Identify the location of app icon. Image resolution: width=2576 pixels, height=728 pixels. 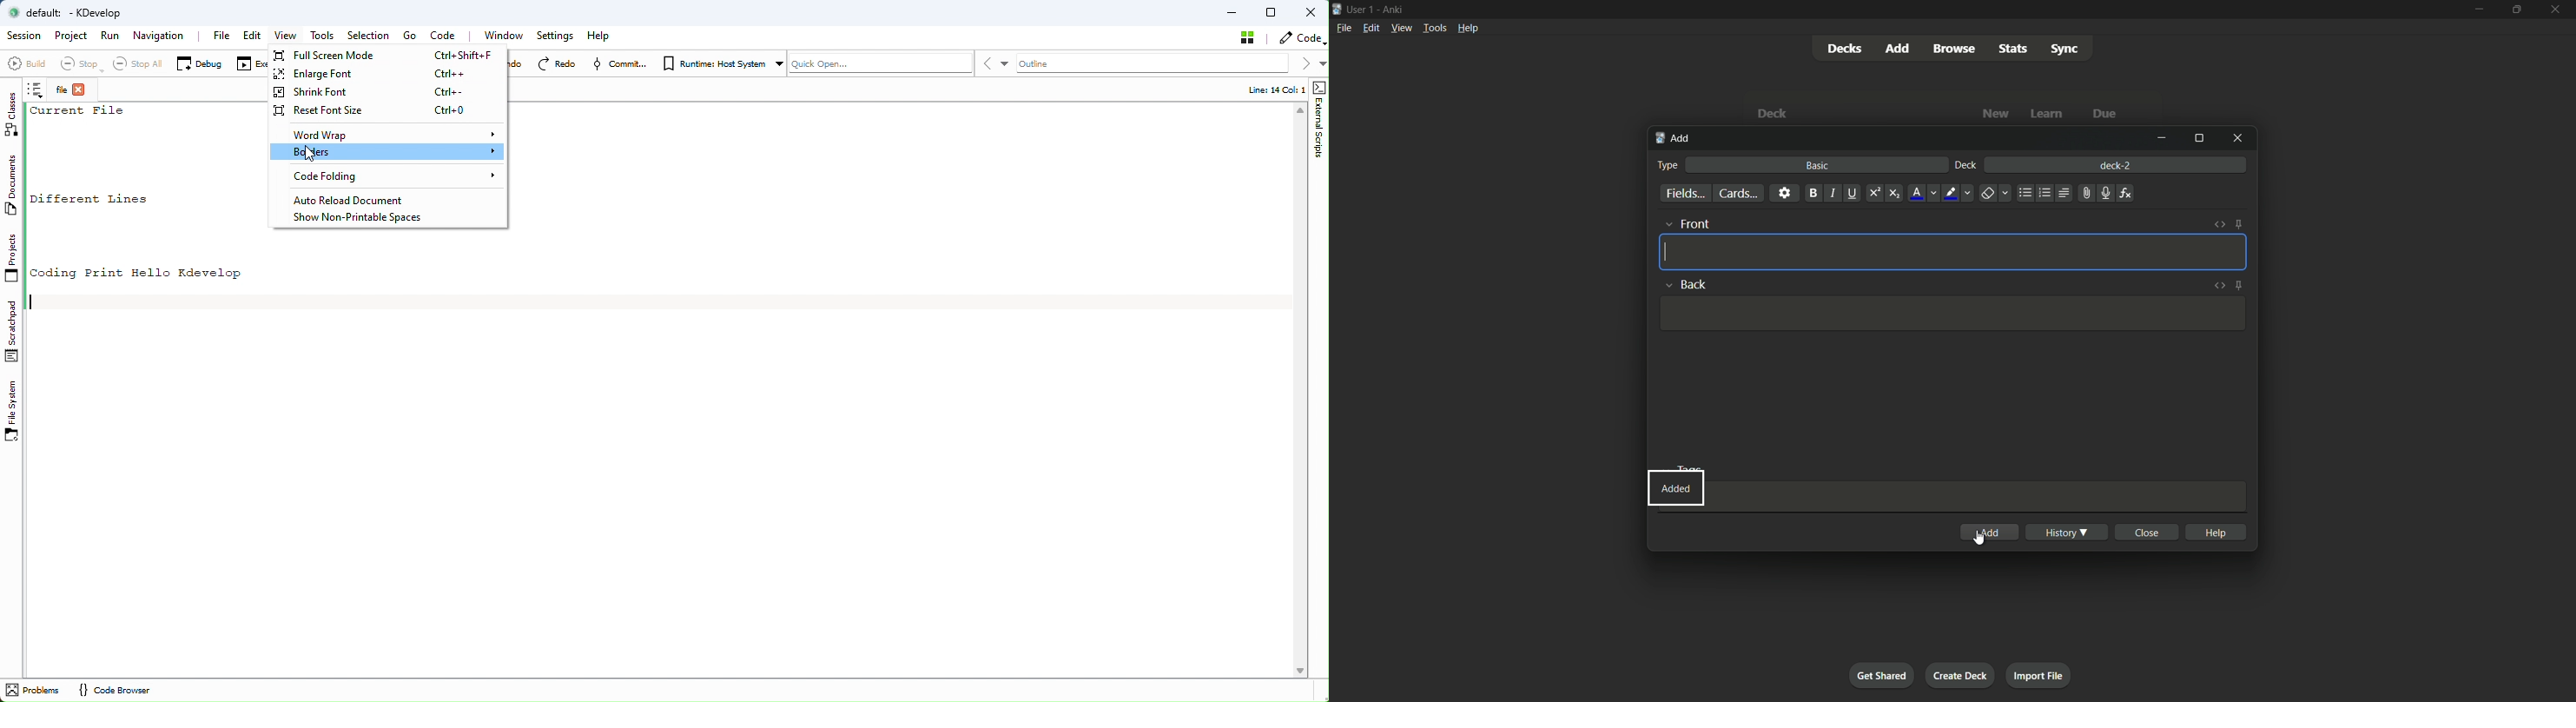
(1336, 10).